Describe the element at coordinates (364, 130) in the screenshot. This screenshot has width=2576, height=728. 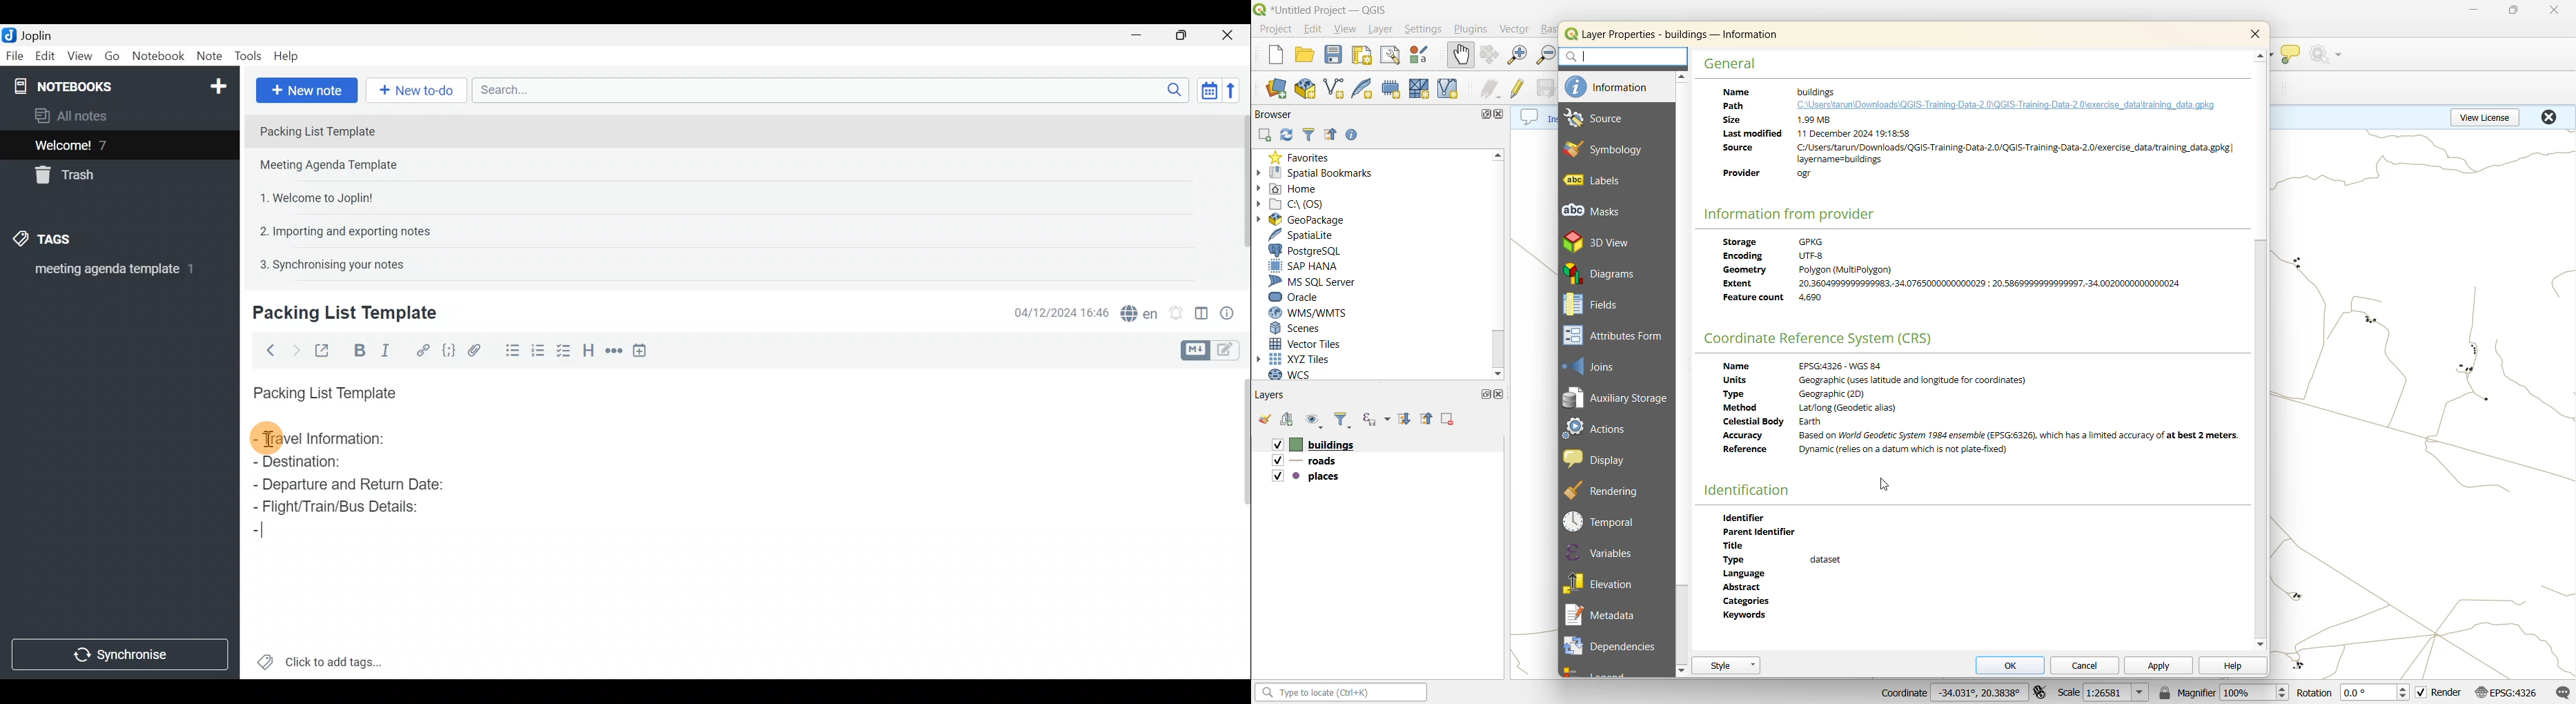
I see `Note 1` at that location.